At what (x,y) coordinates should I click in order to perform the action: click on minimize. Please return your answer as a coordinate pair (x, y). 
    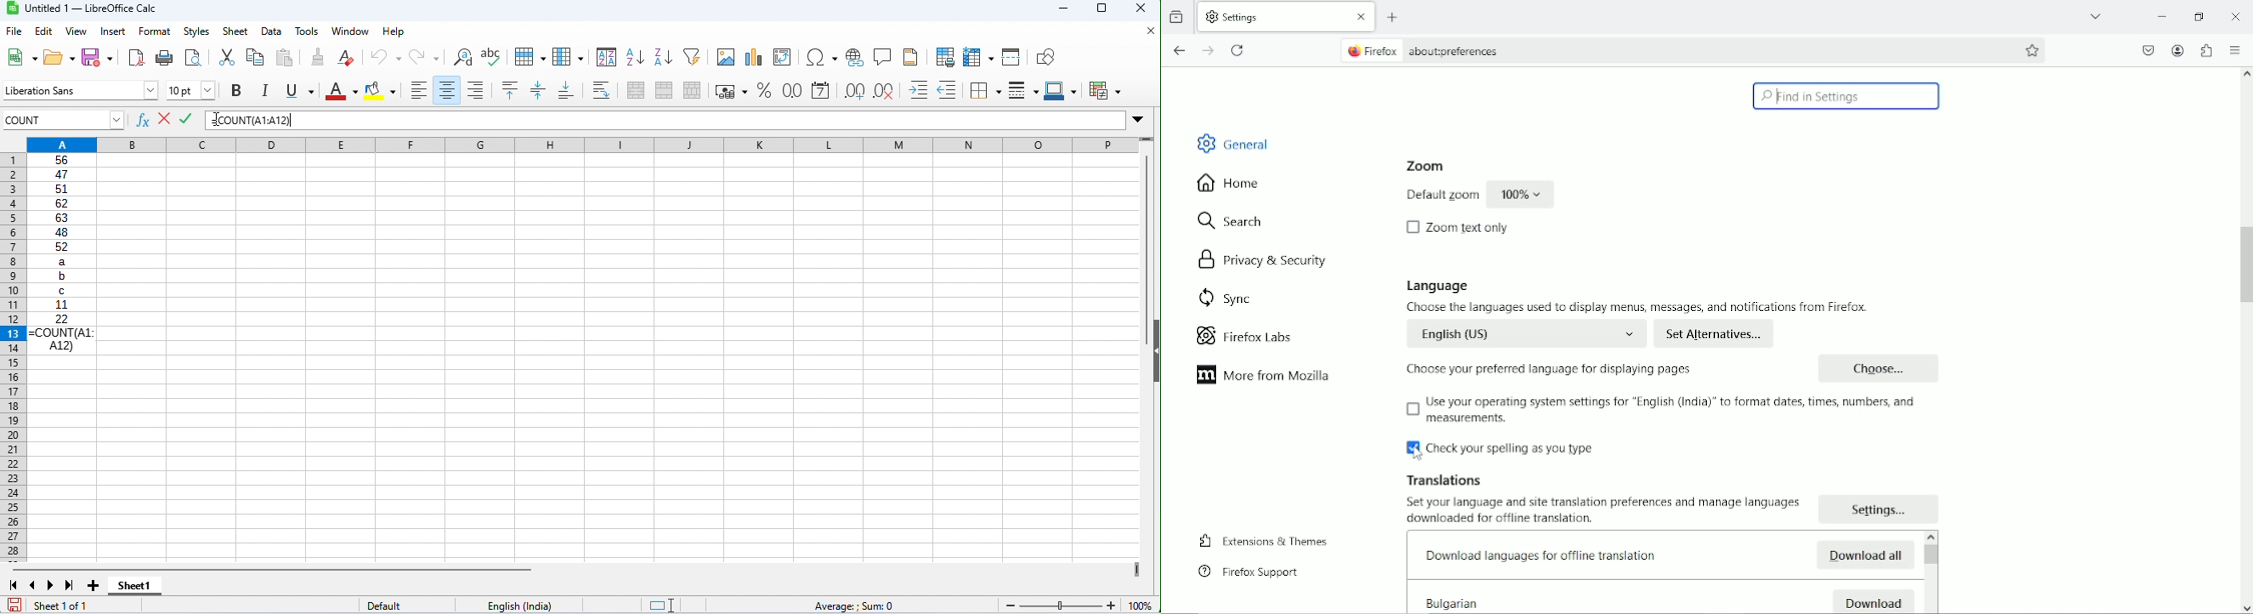
    Looking at the image, I should click on (2162, 17).